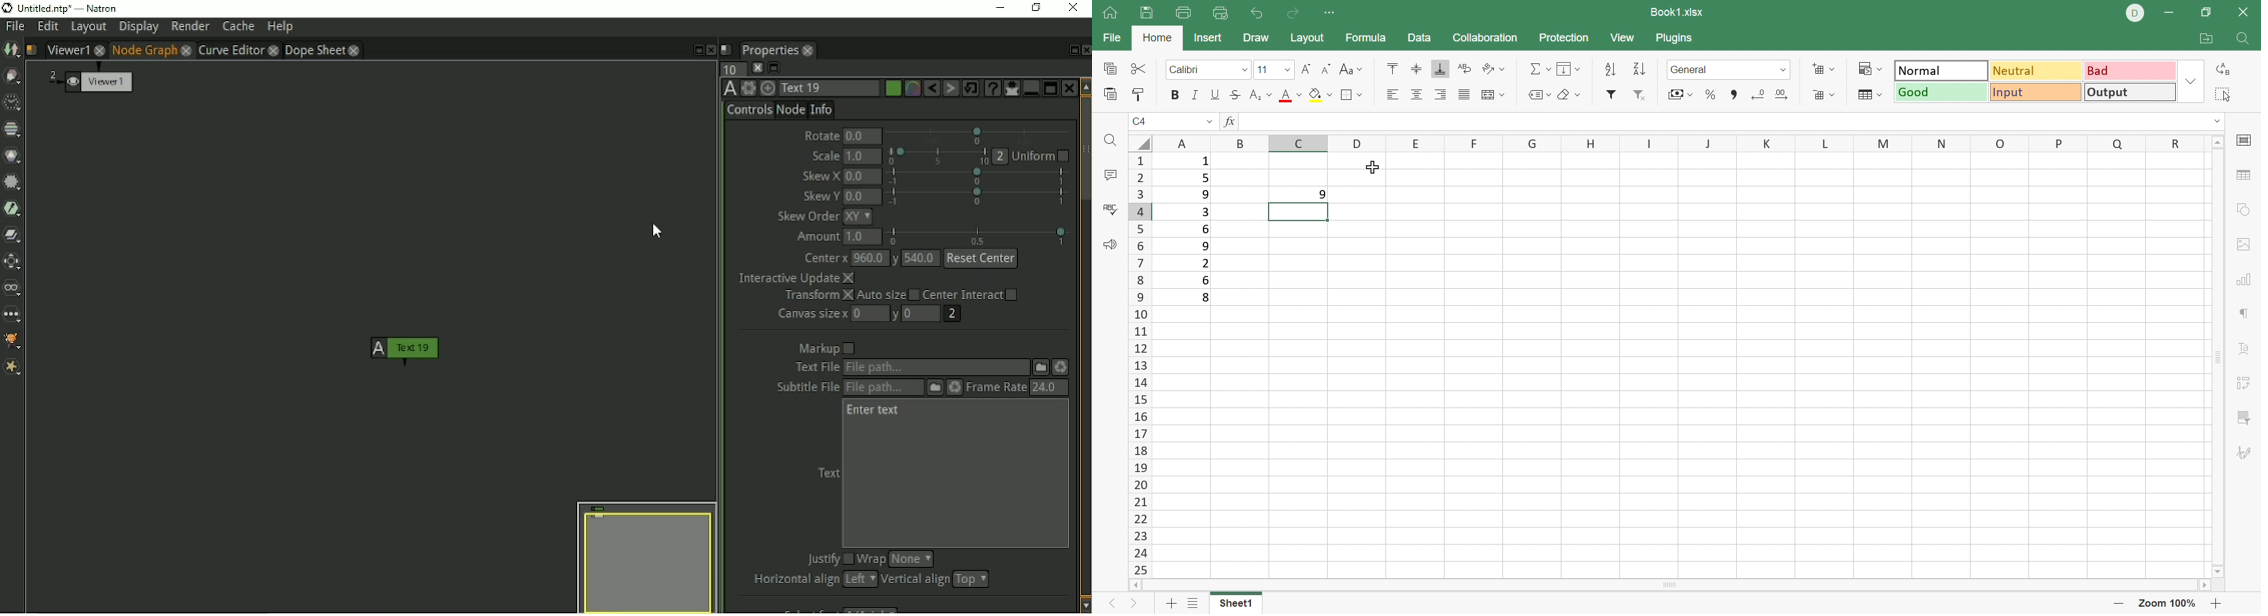  I want to click on Summation, so click(1540, 68).